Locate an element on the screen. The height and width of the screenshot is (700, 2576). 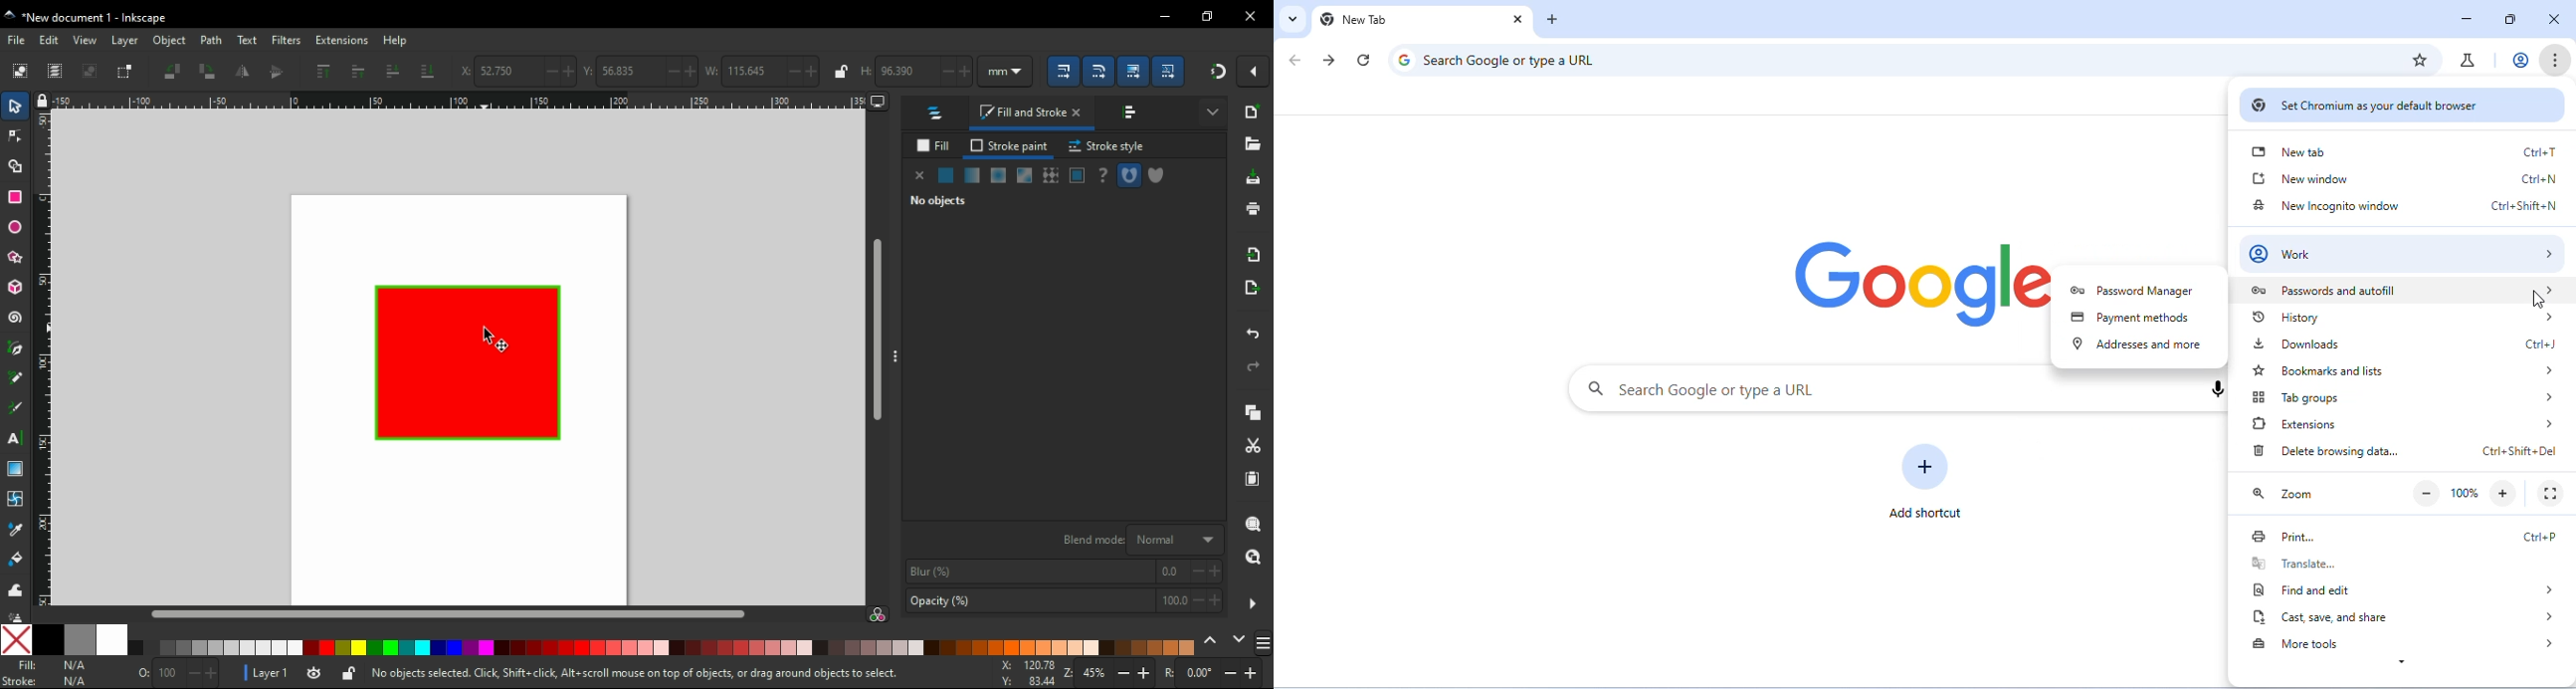
new incognito window Ctrl+Shift+N is located at coordinates (2404, 206).